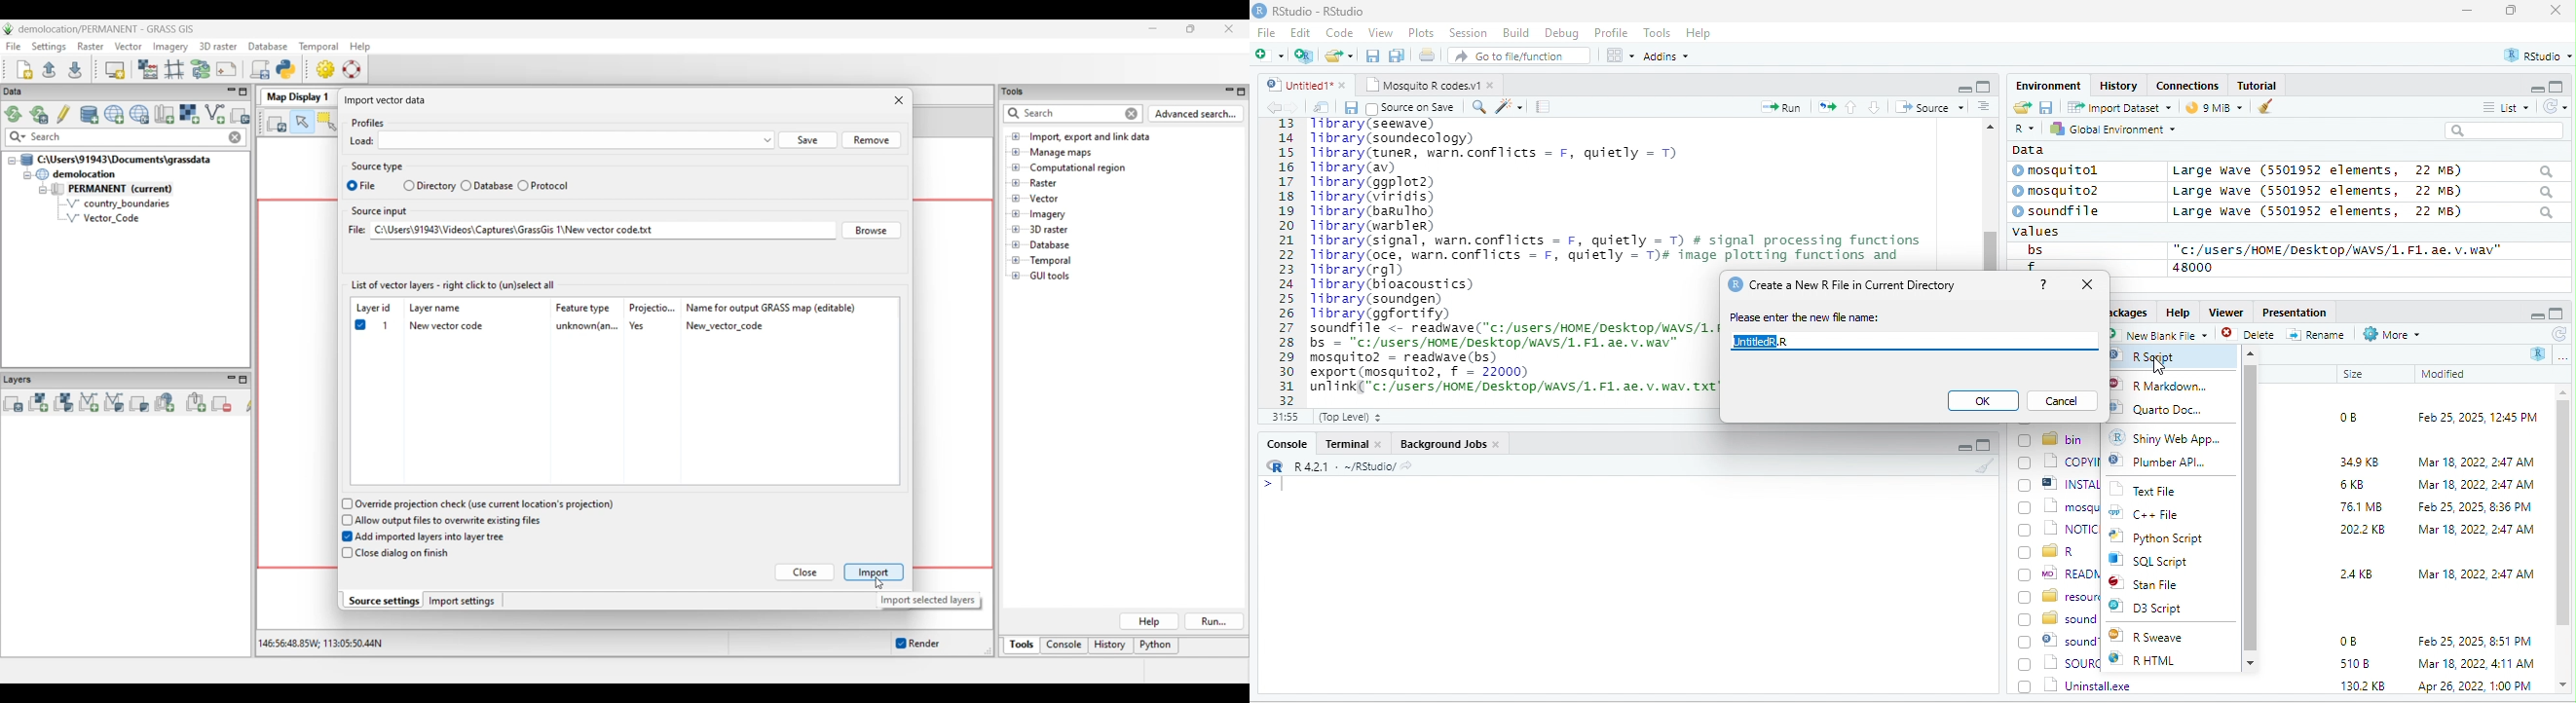 The image size is (2576, 728). I want to click on # import Dataset, so click(2117, 106).